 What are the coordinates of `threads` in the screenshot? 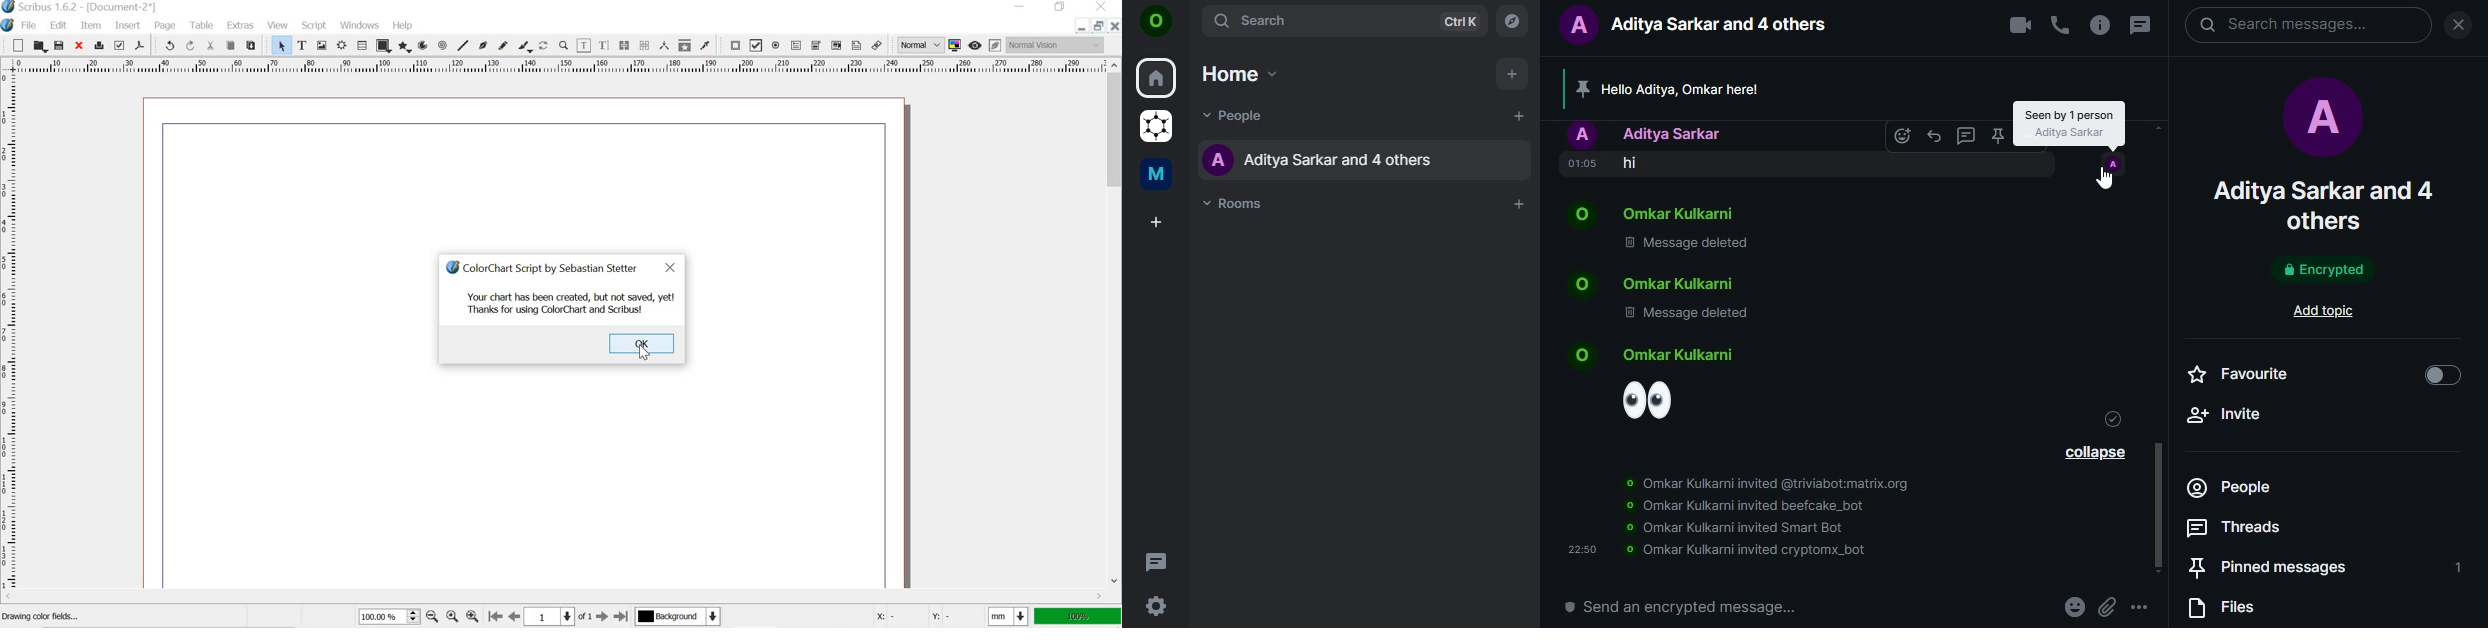 It's located at (2235, 529).